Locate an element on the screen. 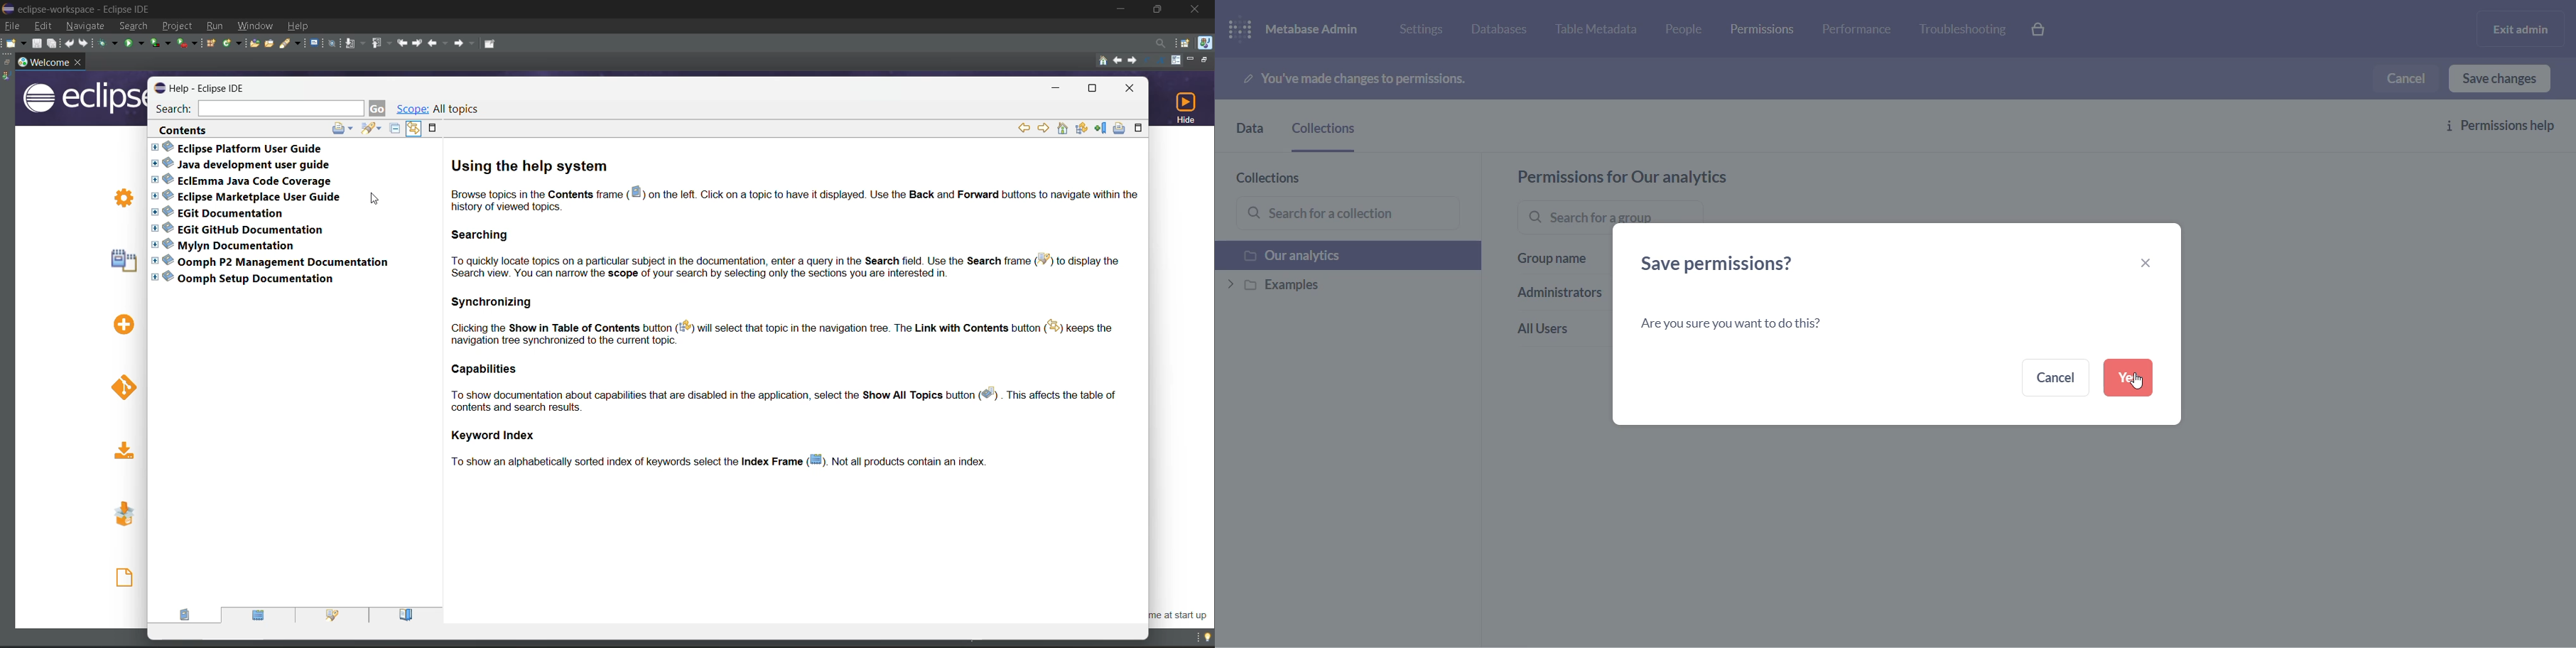 The width and height of the screenshot is (2576, 672). java is located at coordinates (8, 77).